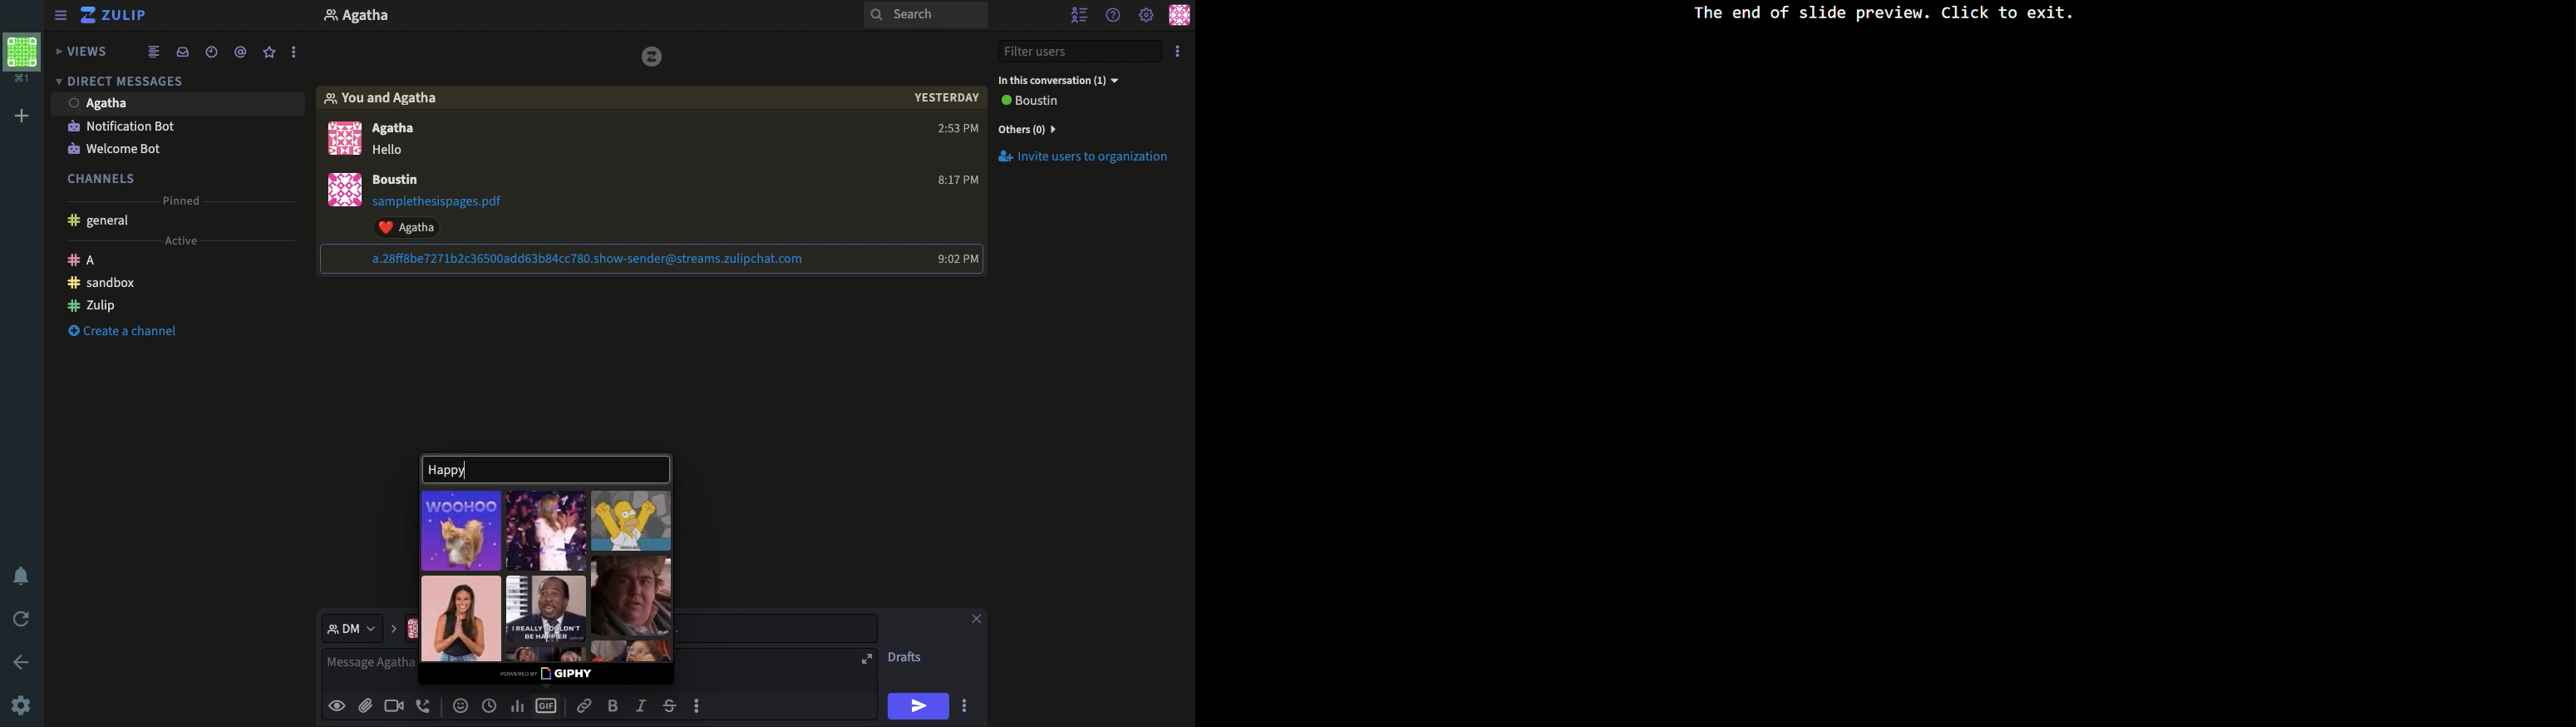  Describe the element at coordinates (548, 705) in the screenshot. I see `GIF` at that location.